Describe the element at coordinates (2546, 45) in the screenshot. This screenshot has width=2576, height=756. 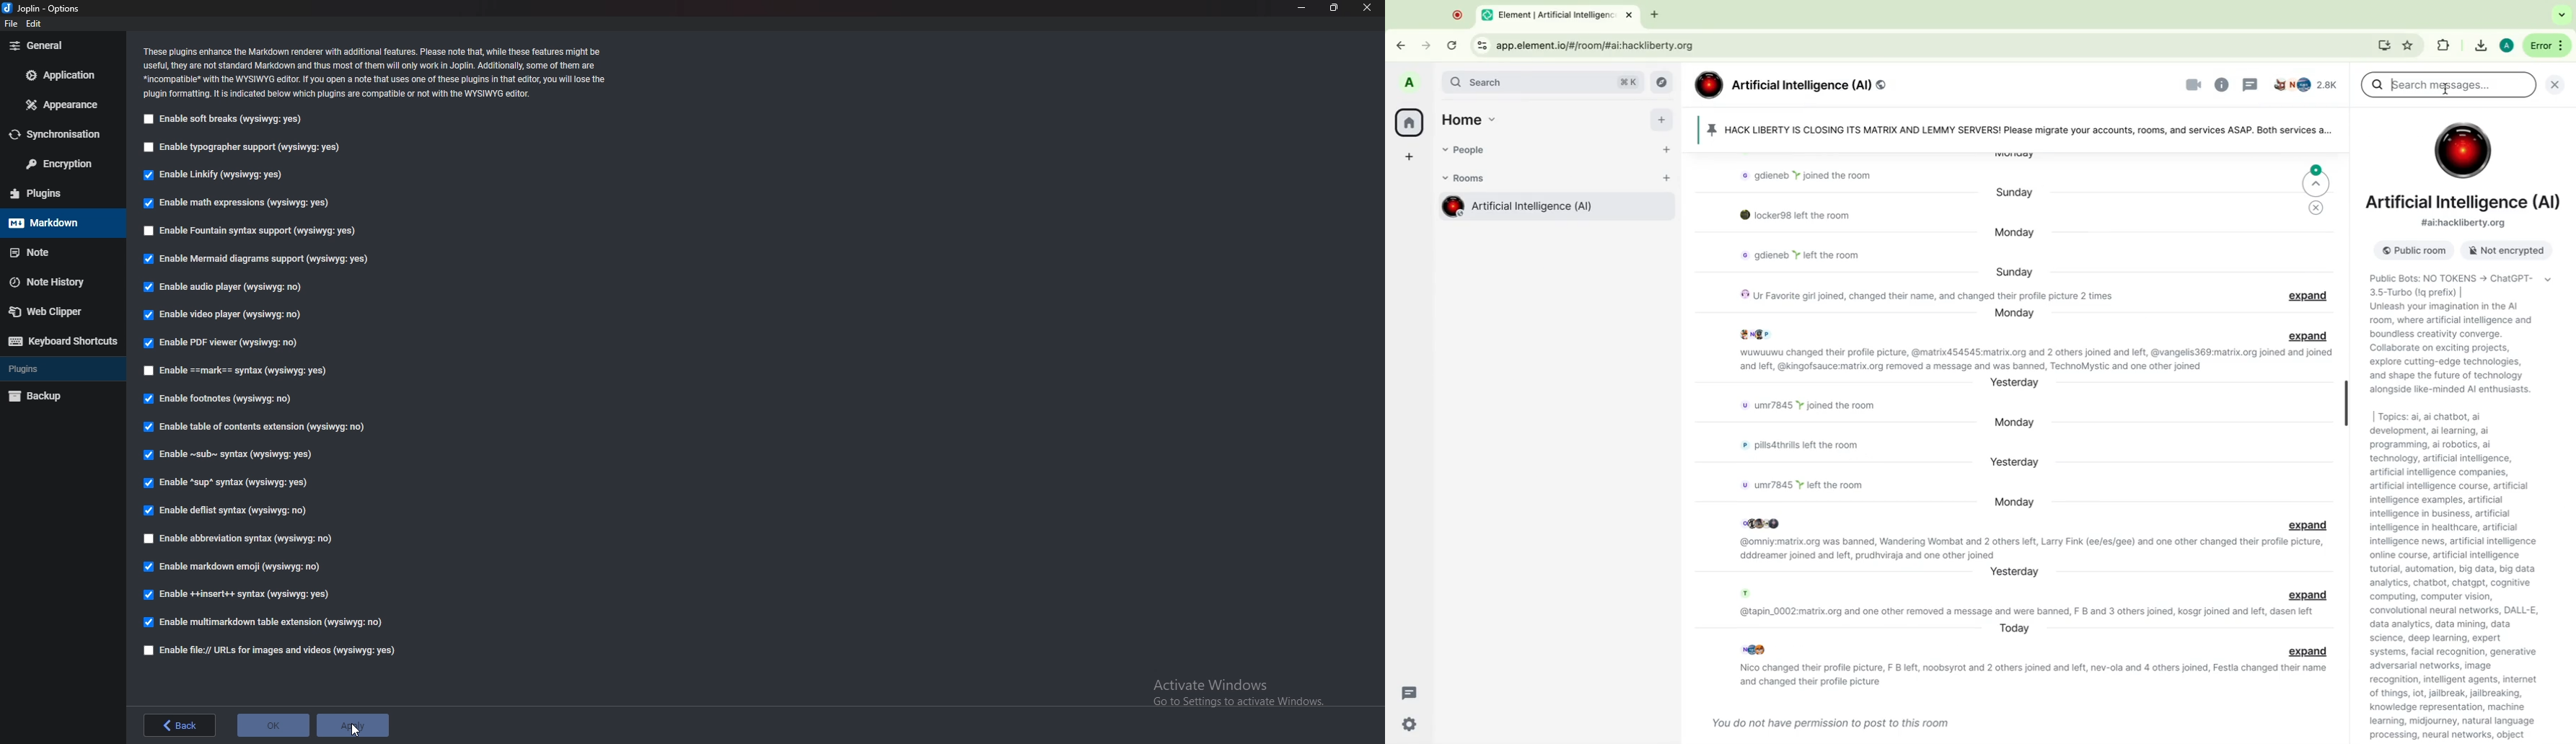
I see `more` at that location.